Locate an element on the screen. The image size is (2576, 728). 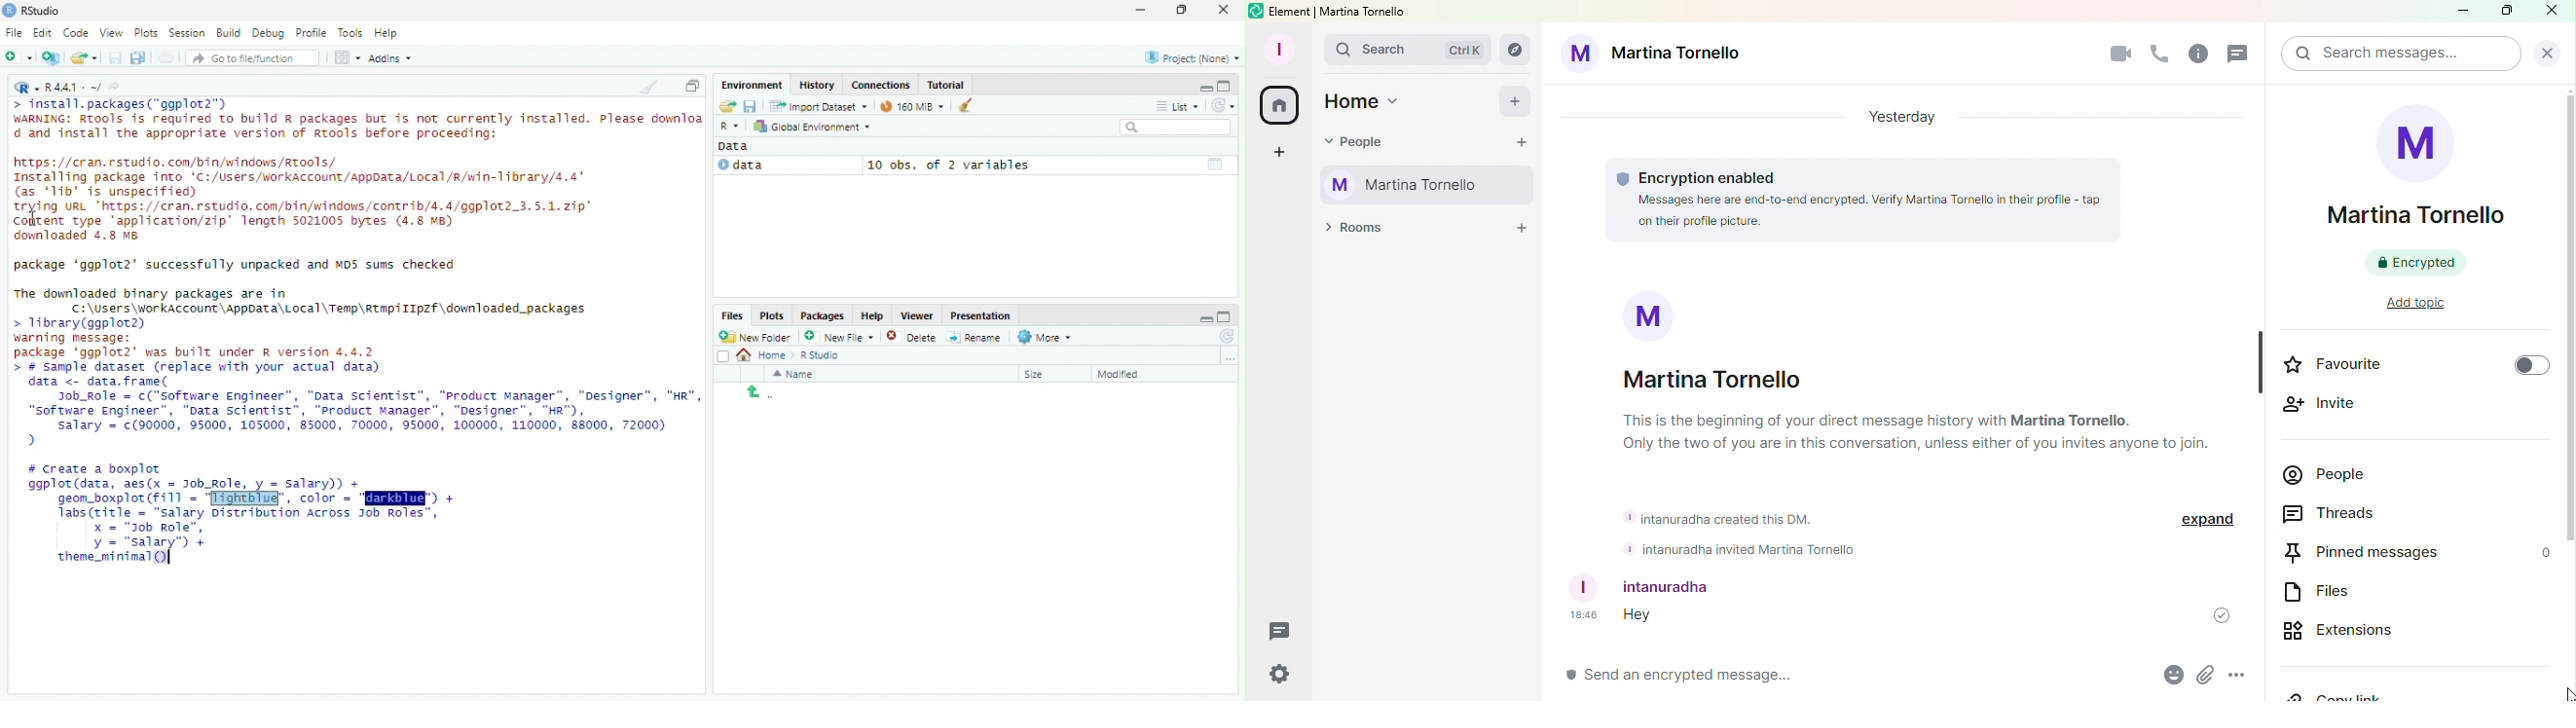
Sort by last modified is located at coordinates (1133, 374).